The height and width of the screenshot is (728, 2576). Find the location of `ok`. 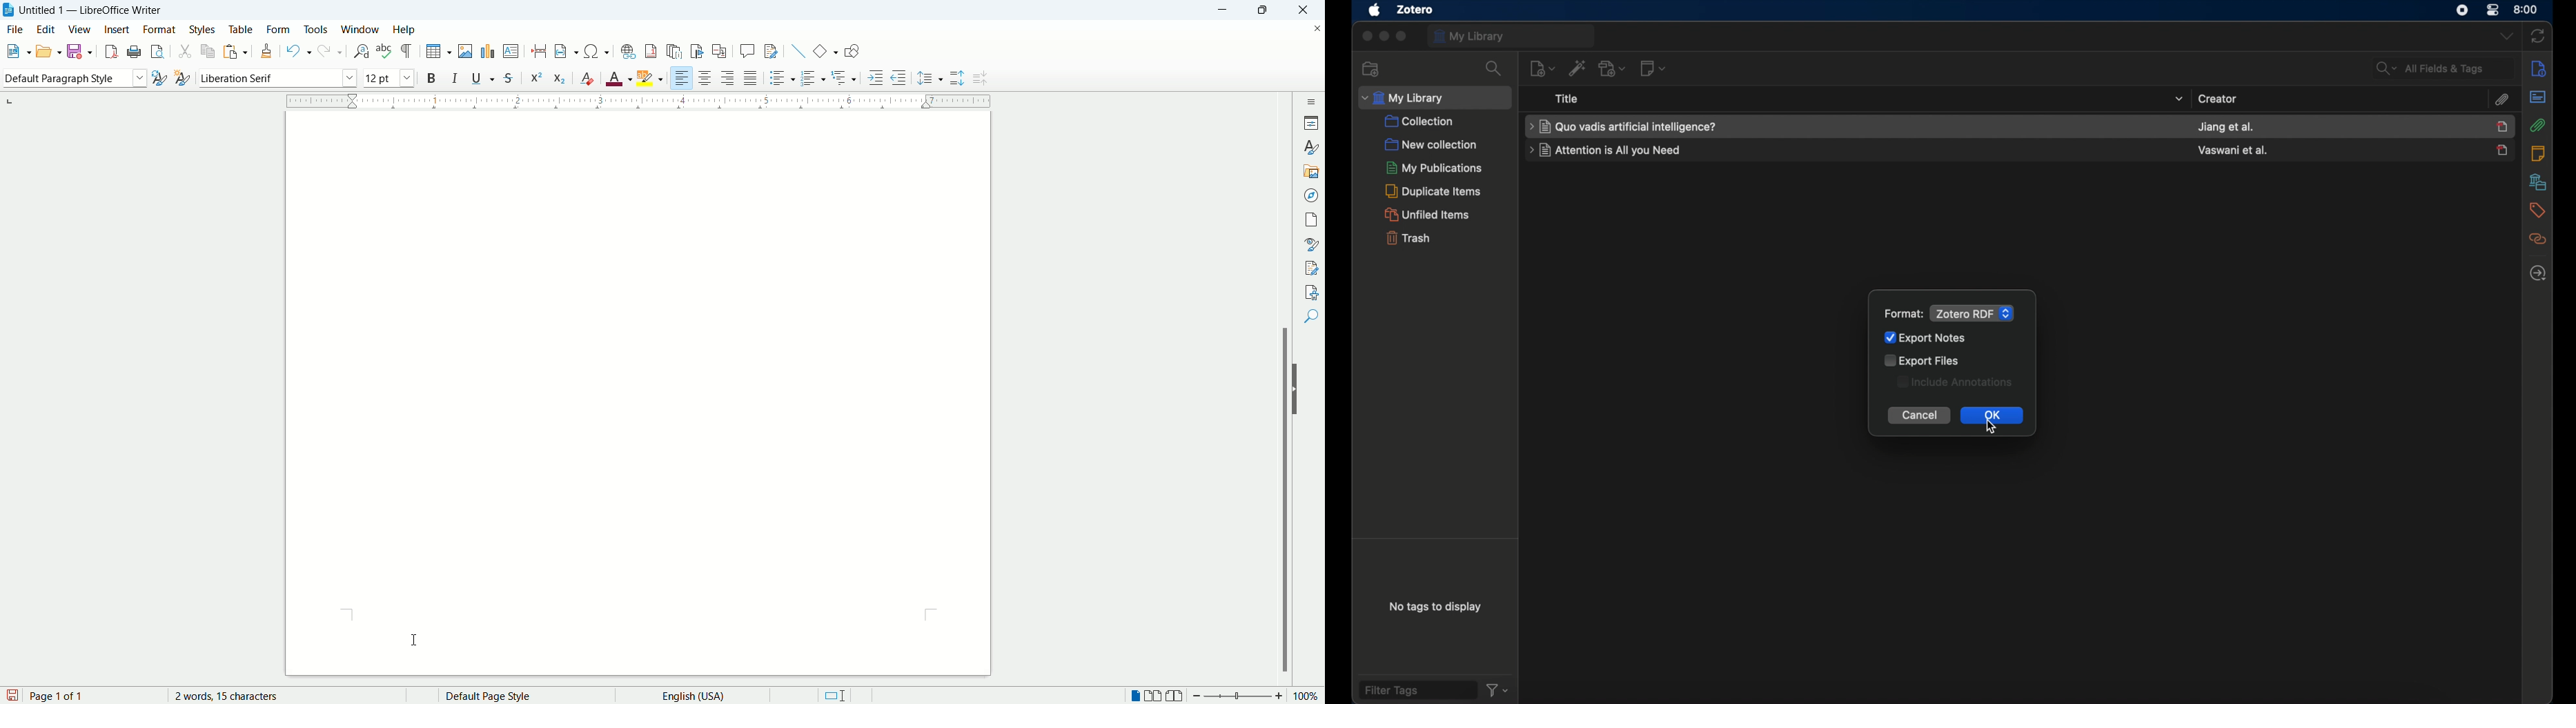

ok is located at coordinates (1992, 417).